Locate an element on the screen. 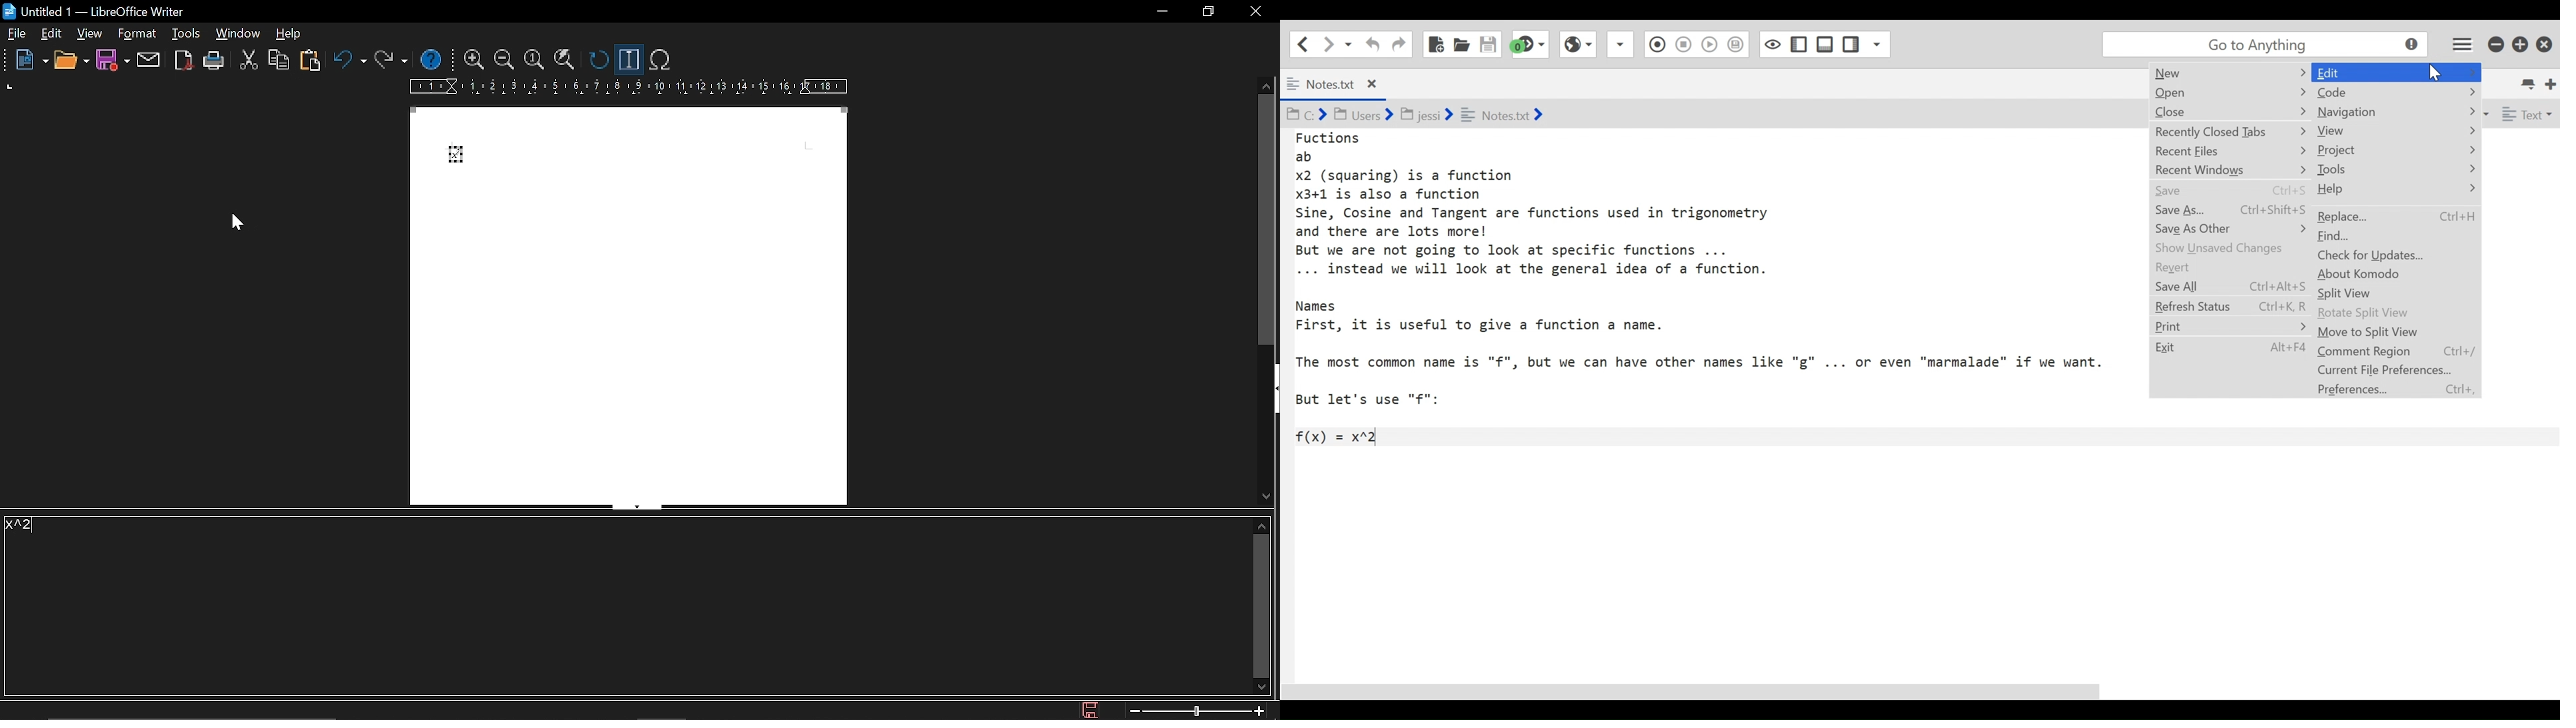  formula cursor is located at coordinates (628, 60).